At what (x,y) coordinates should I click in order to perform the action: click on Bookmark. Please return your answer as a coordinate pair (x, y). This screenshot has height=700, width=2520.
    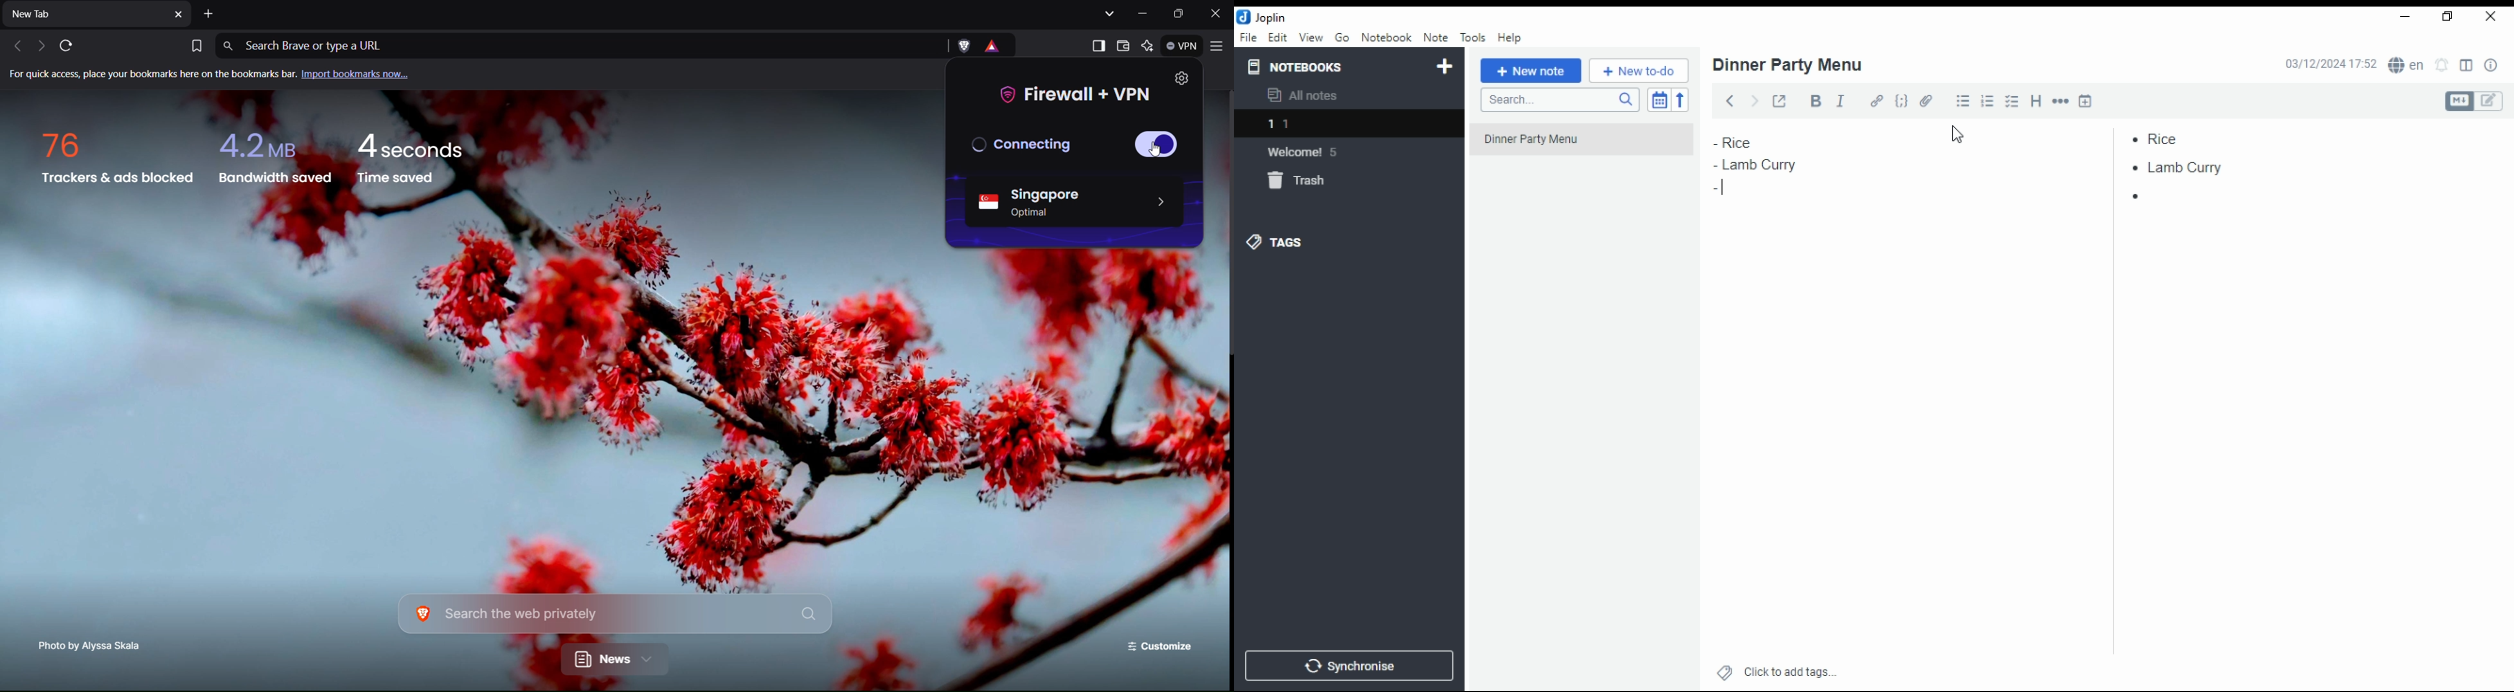
    Looking at the image, I should click on (196, 44).